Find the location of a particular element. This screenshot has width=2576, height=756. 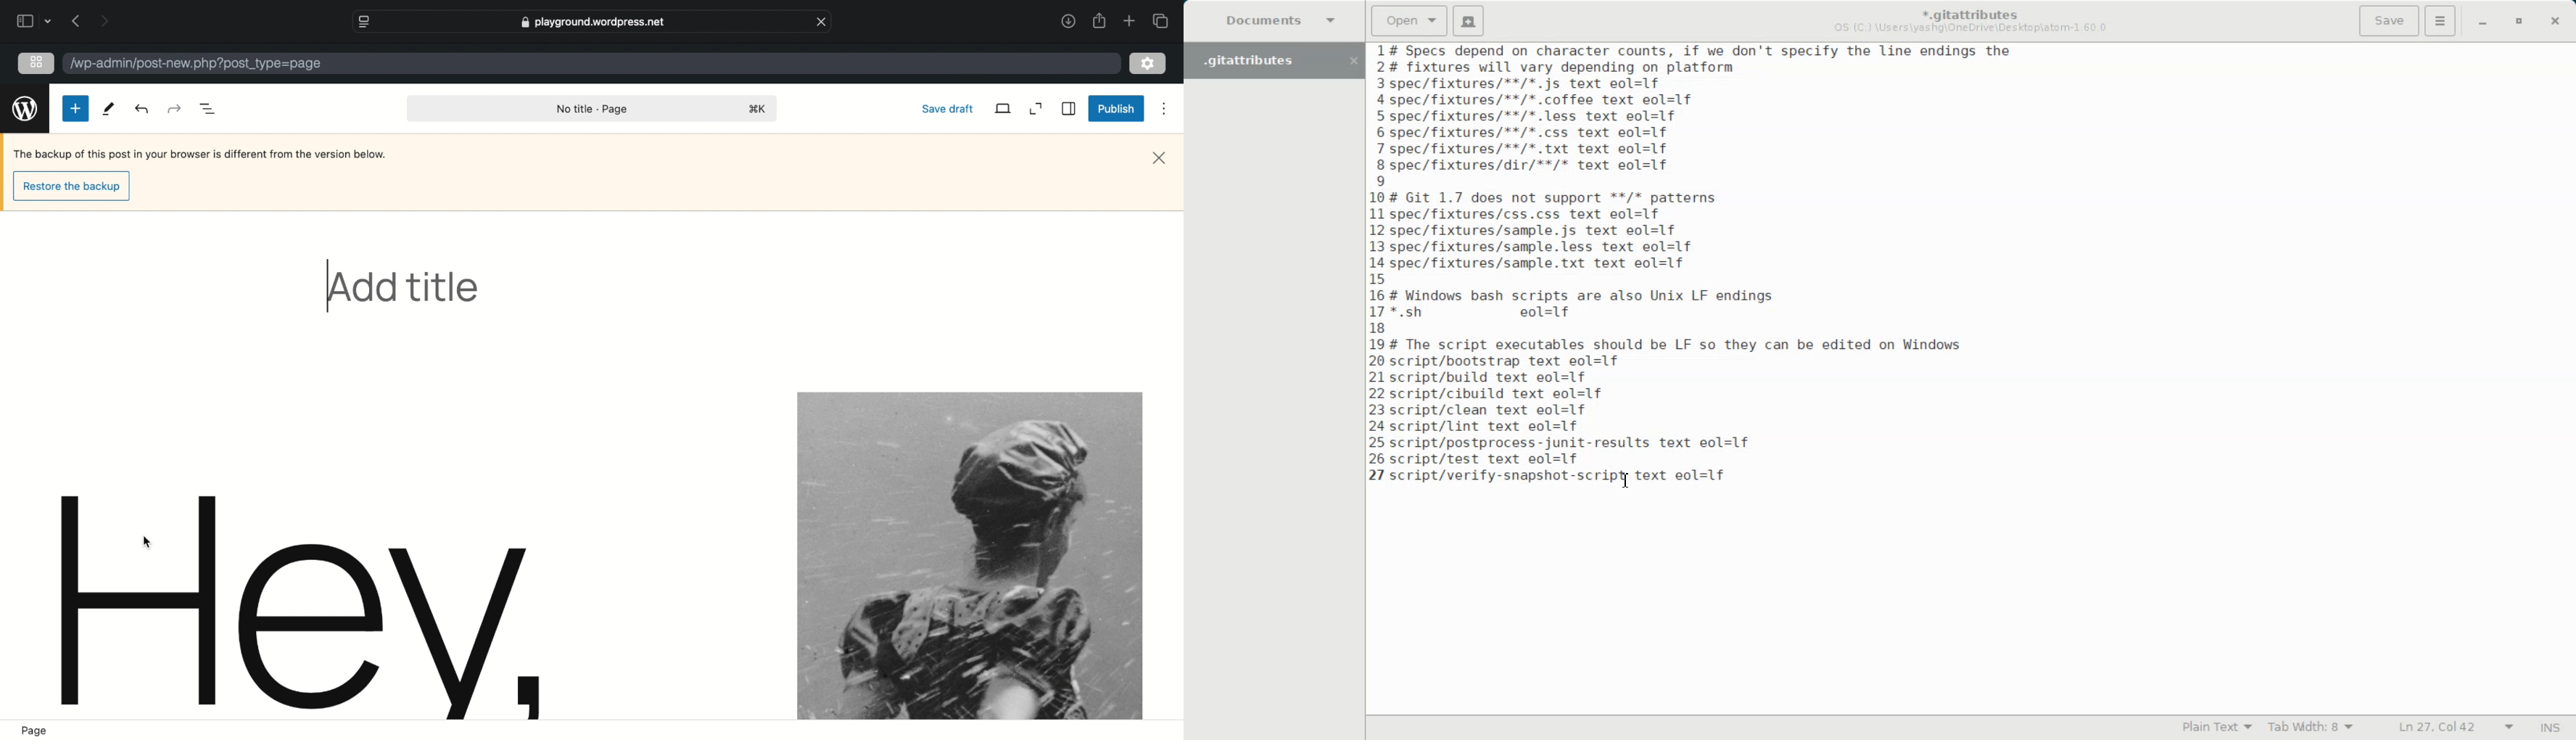

dropdown is located at coordinates (48, 21).